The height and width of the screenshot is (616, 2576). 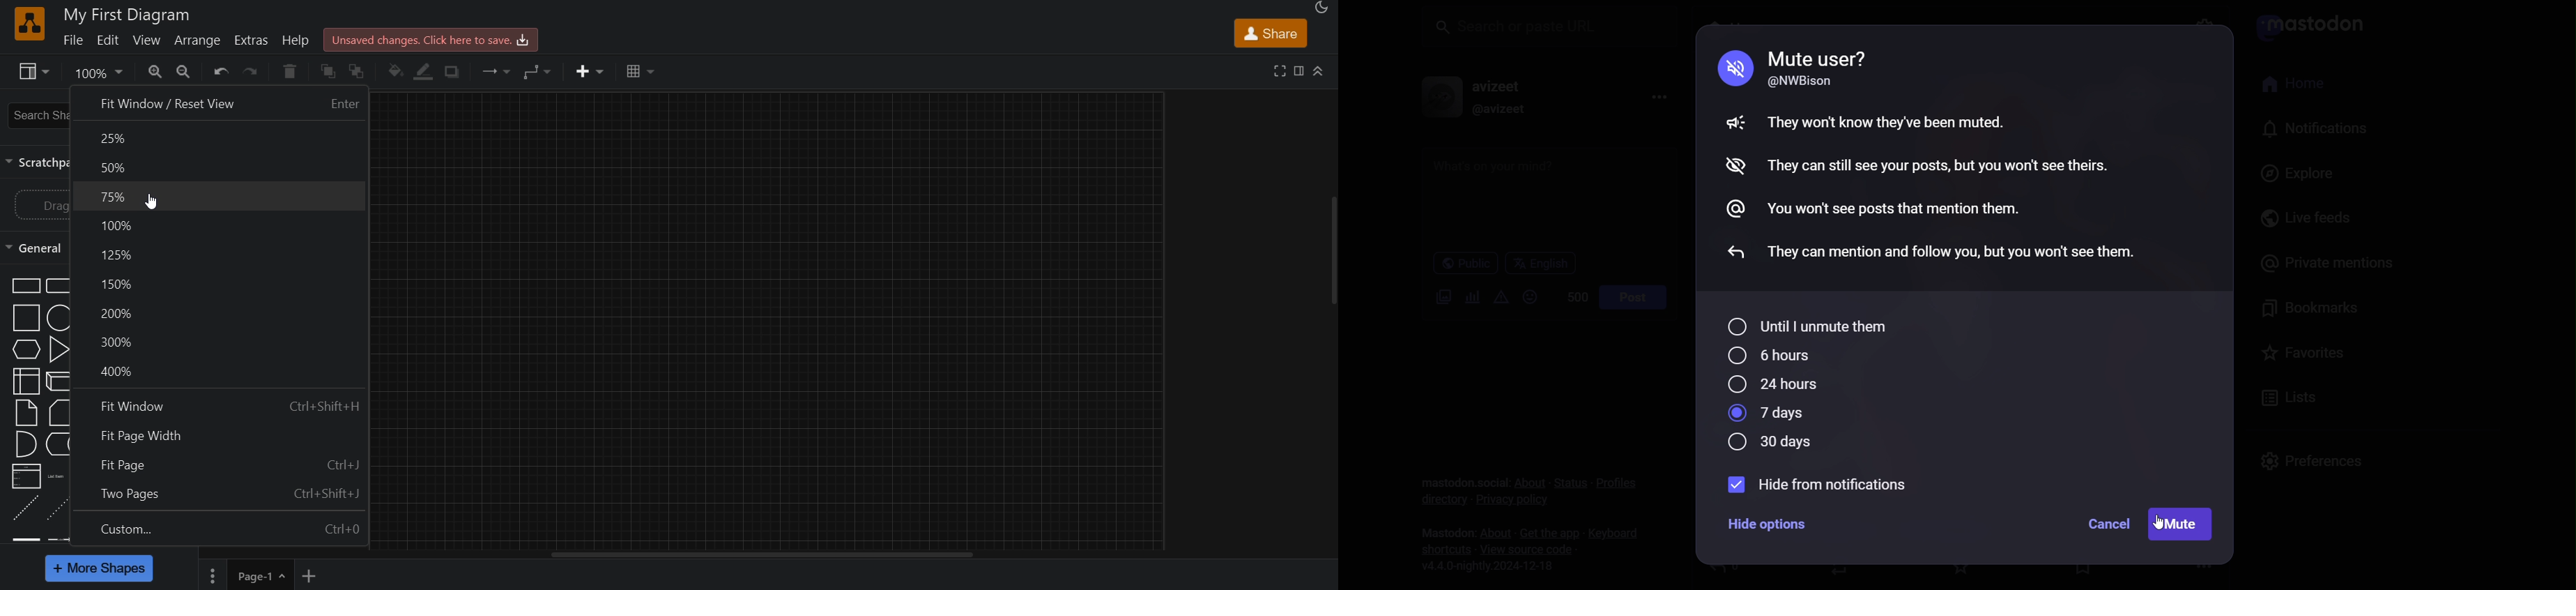 What do you see at coordinates (1767, 414) in the screenshot?
I see `7 days selected` at bounding box center [1767, 414].